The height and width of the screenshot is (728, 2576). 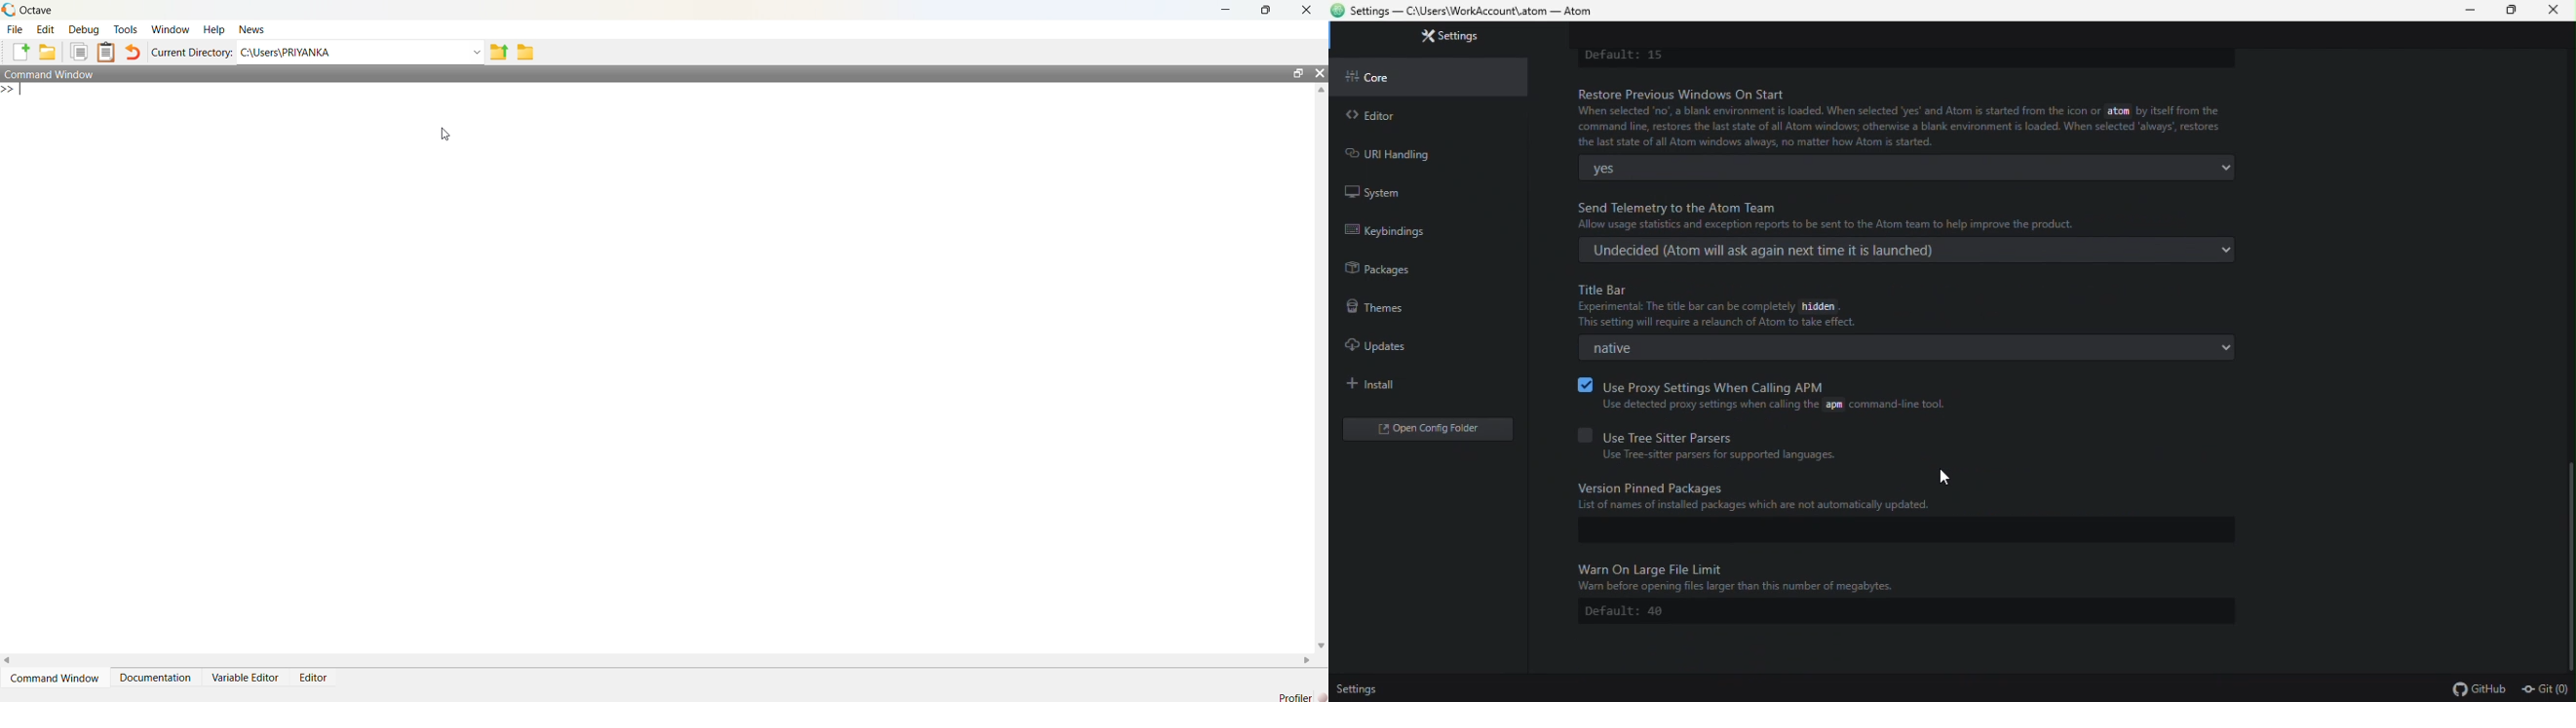 I want to click on C:/Users/PRIYANKA, so click(x=348, y=52).